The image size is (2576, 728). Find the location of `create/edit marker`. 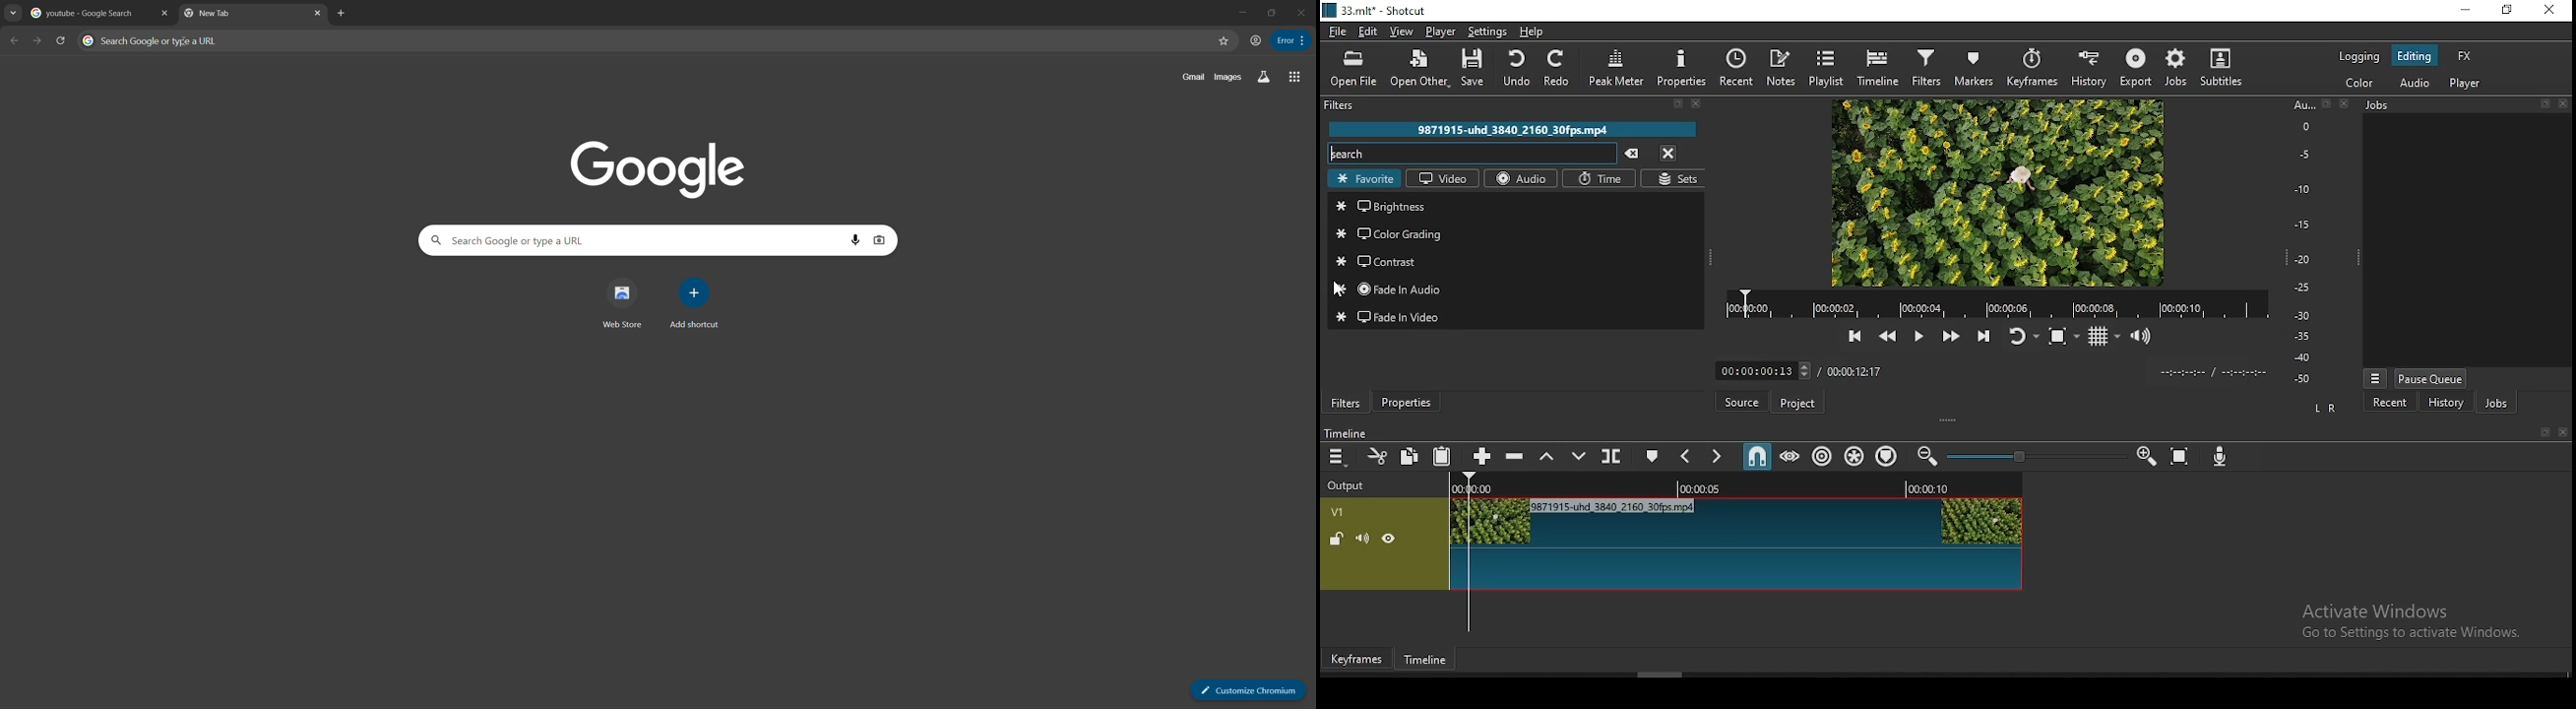

create/edit marker is located at coordinates (1653, 455).